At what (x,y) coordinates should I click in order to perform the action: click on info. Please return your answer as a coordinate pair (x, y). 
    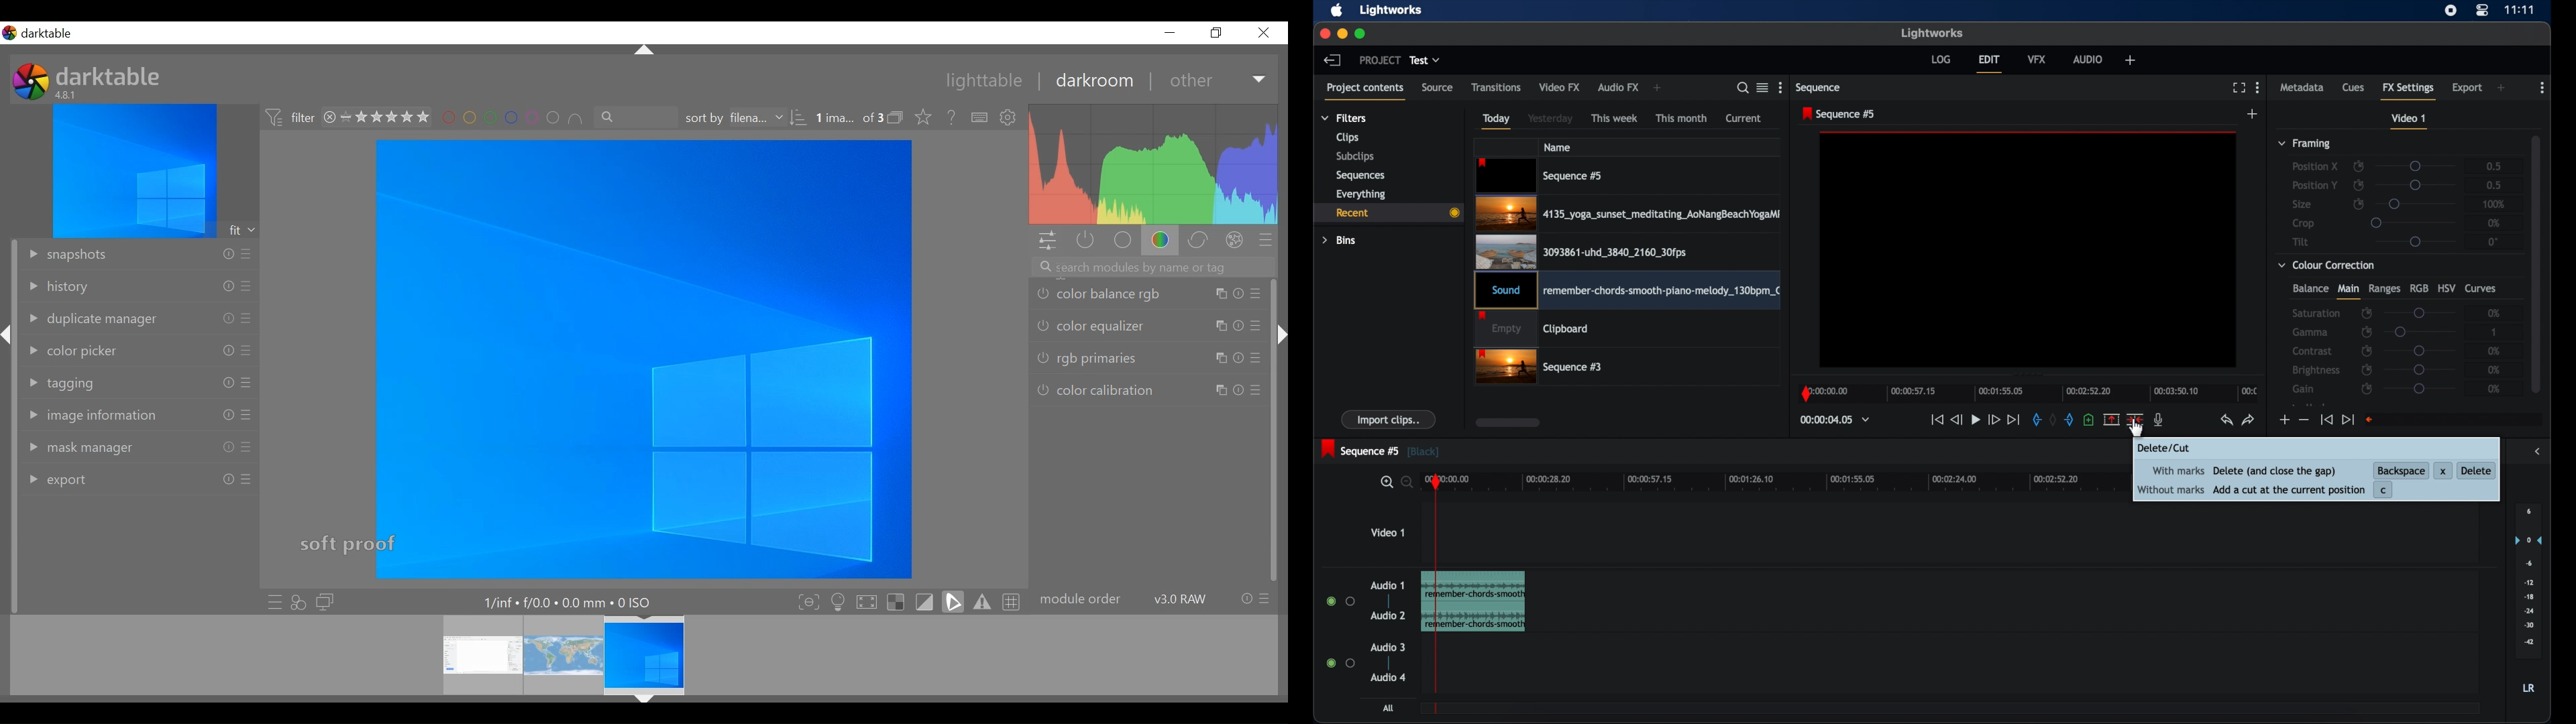
    Looking at the image, I should click on (1238, 294).